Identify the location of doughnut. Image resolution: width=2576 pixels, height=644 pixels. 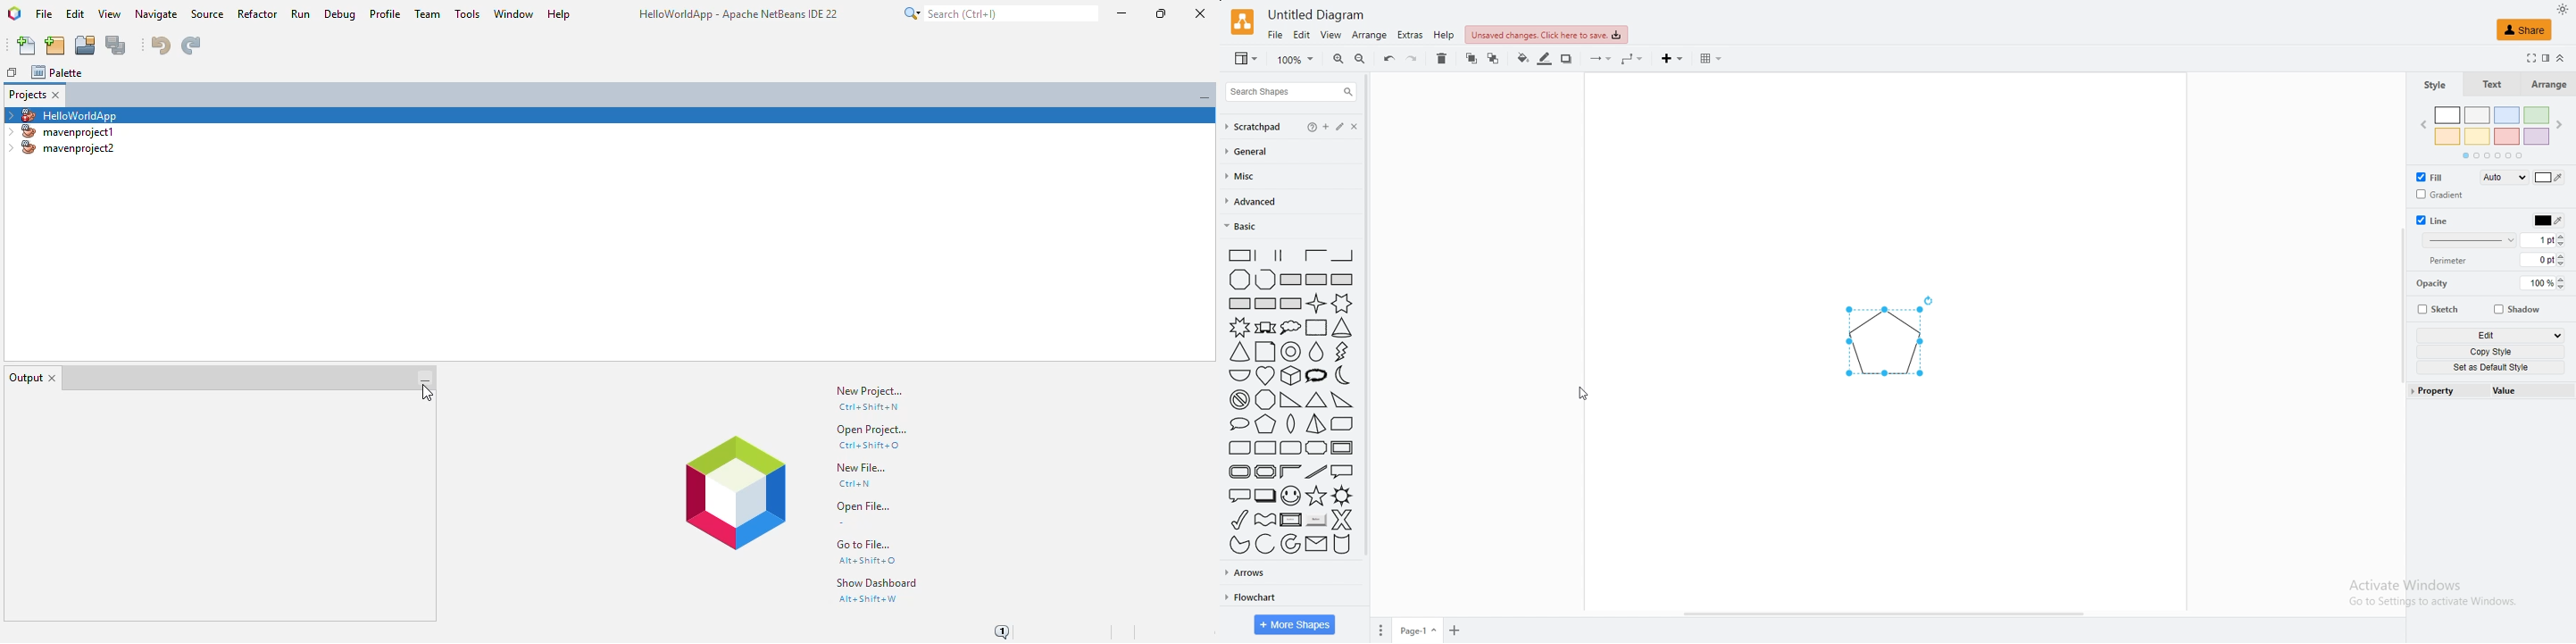
(1292, 353).